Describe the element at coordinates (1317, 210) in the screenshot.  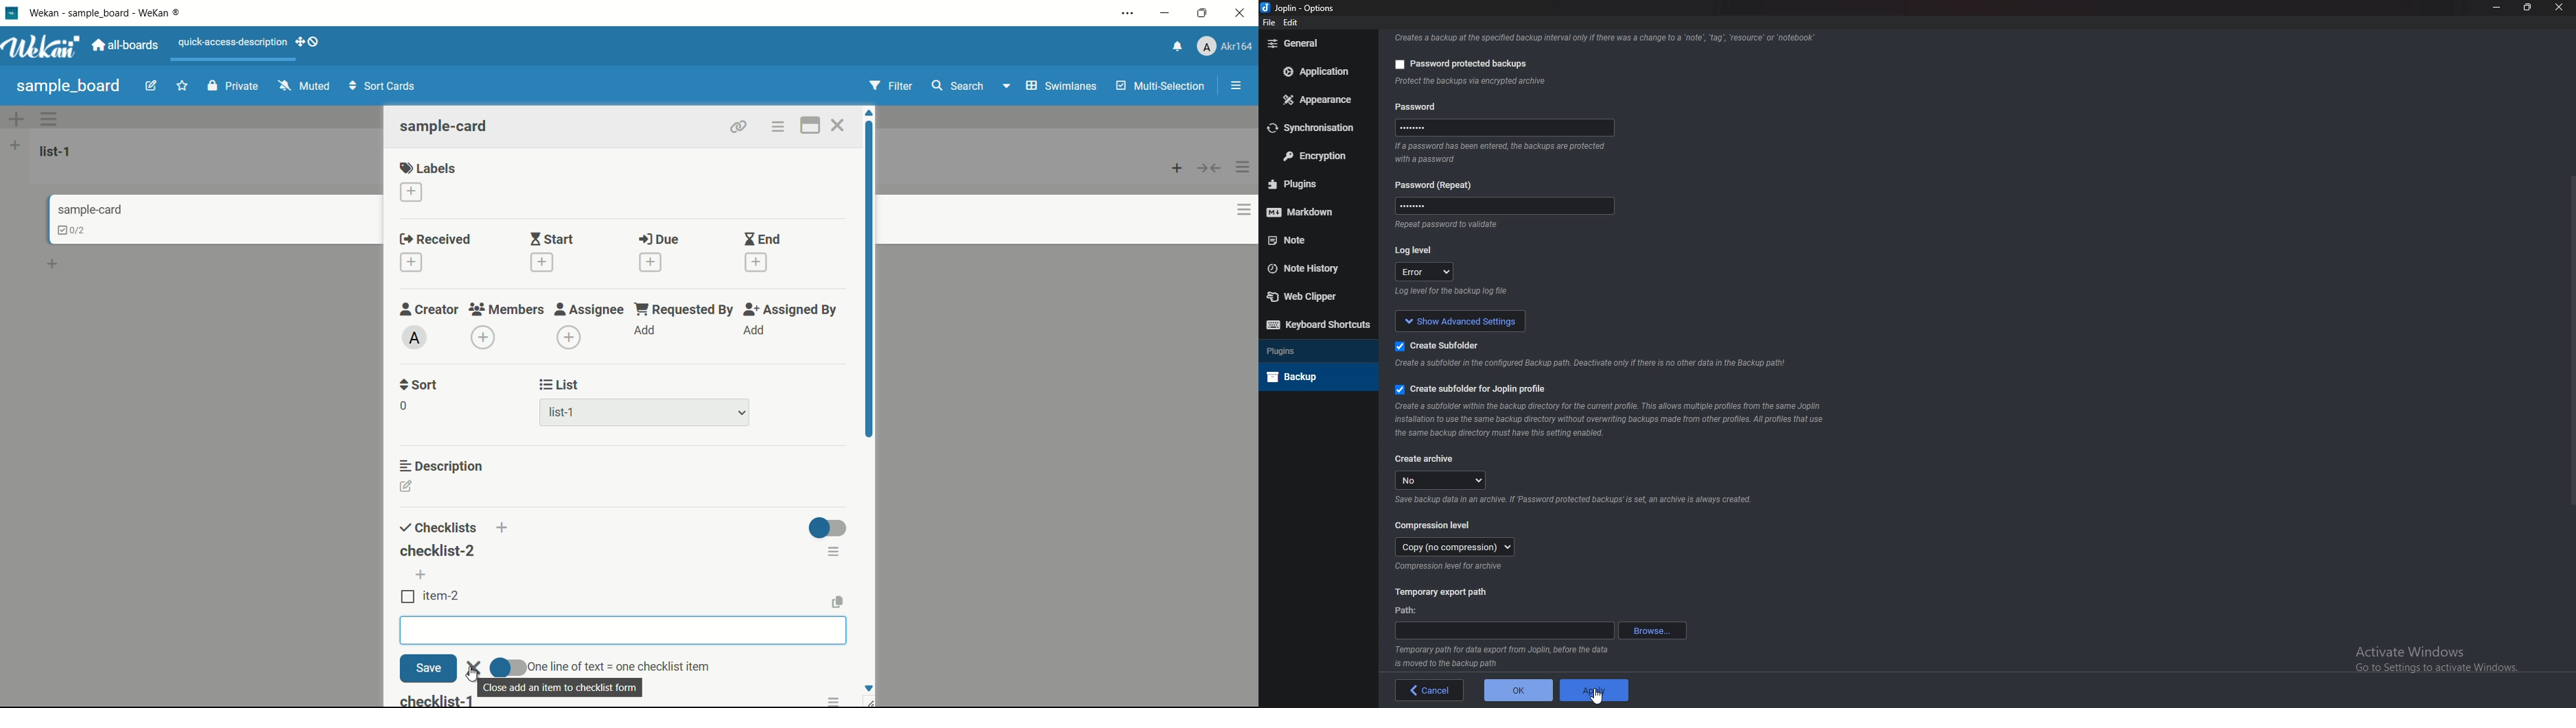
I see `Markdown` at that location.